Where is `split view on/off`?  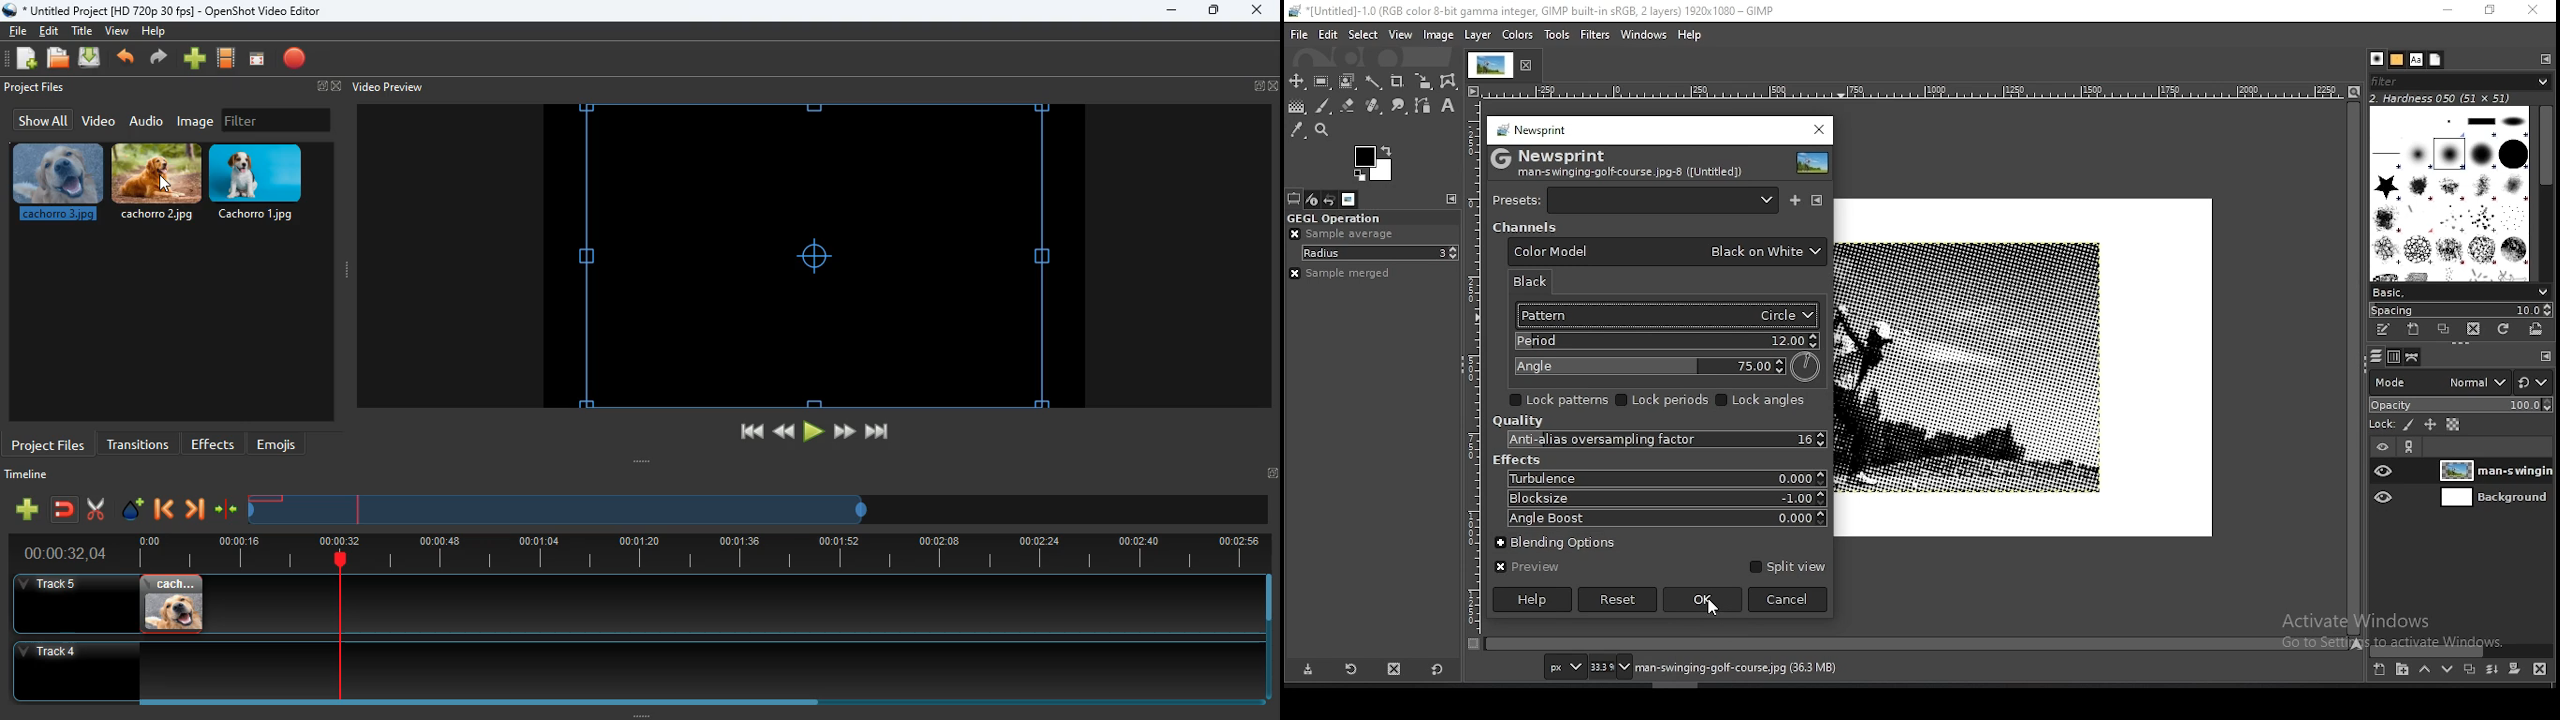 split view on/off is located at coordinates (1785, 566).